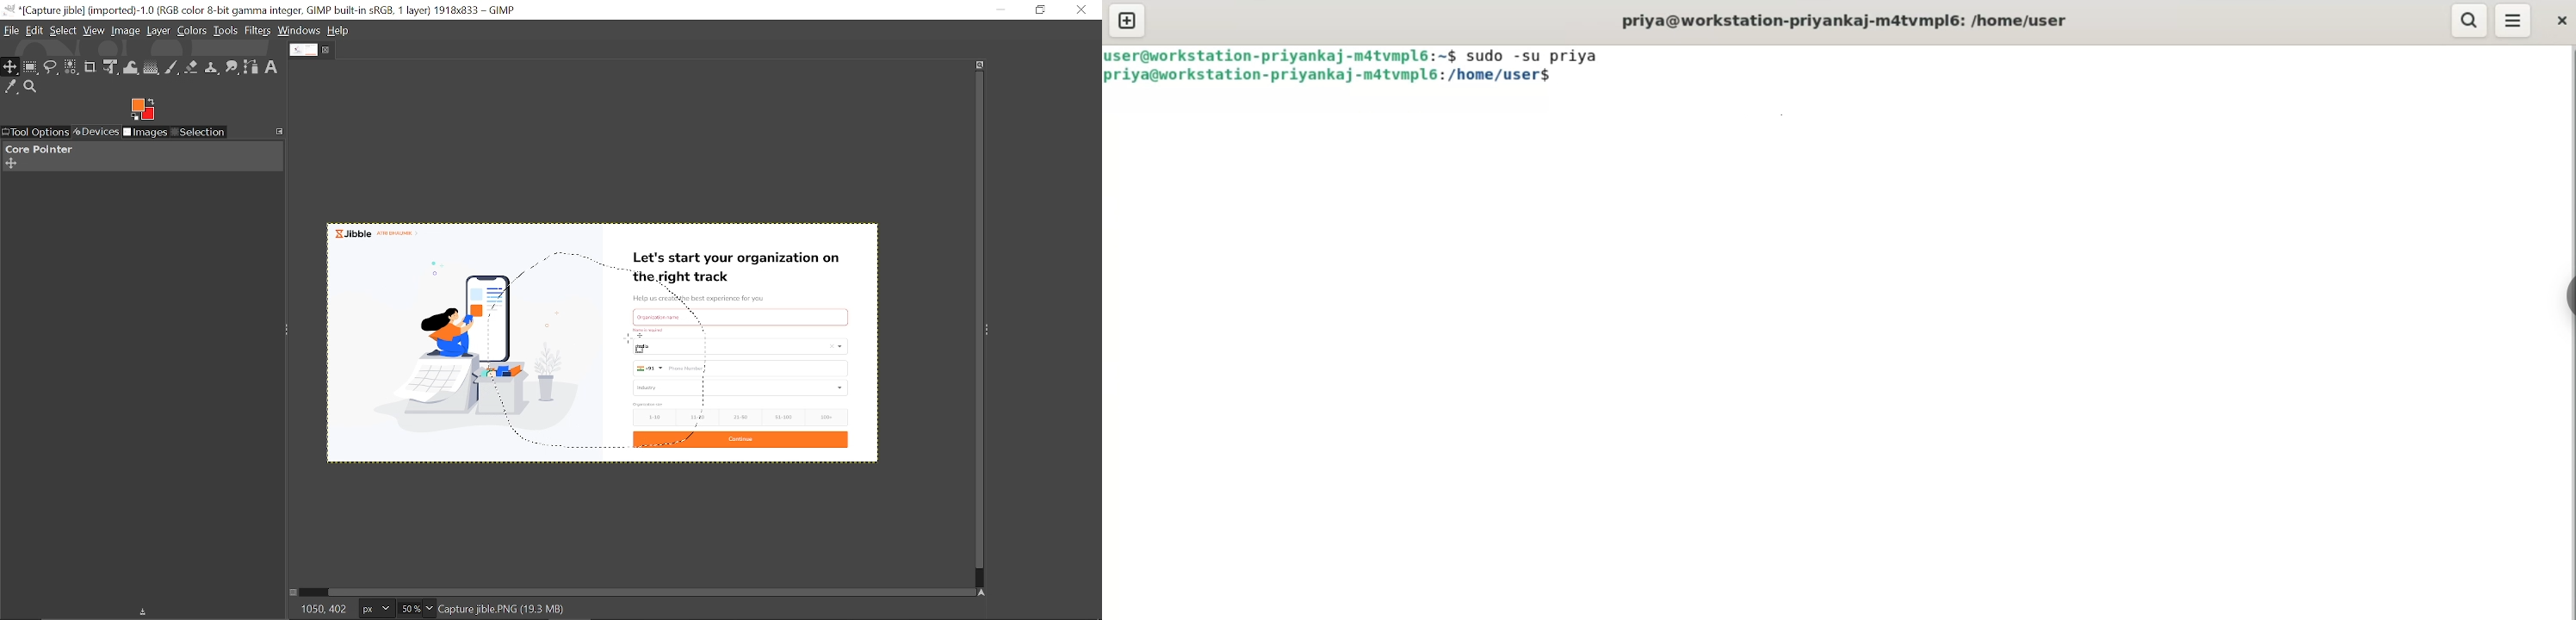 This screenshot has width=2576, height=644. Describe the element at coordinates (2470, 20) in the screenshot. I see `search` at that location.